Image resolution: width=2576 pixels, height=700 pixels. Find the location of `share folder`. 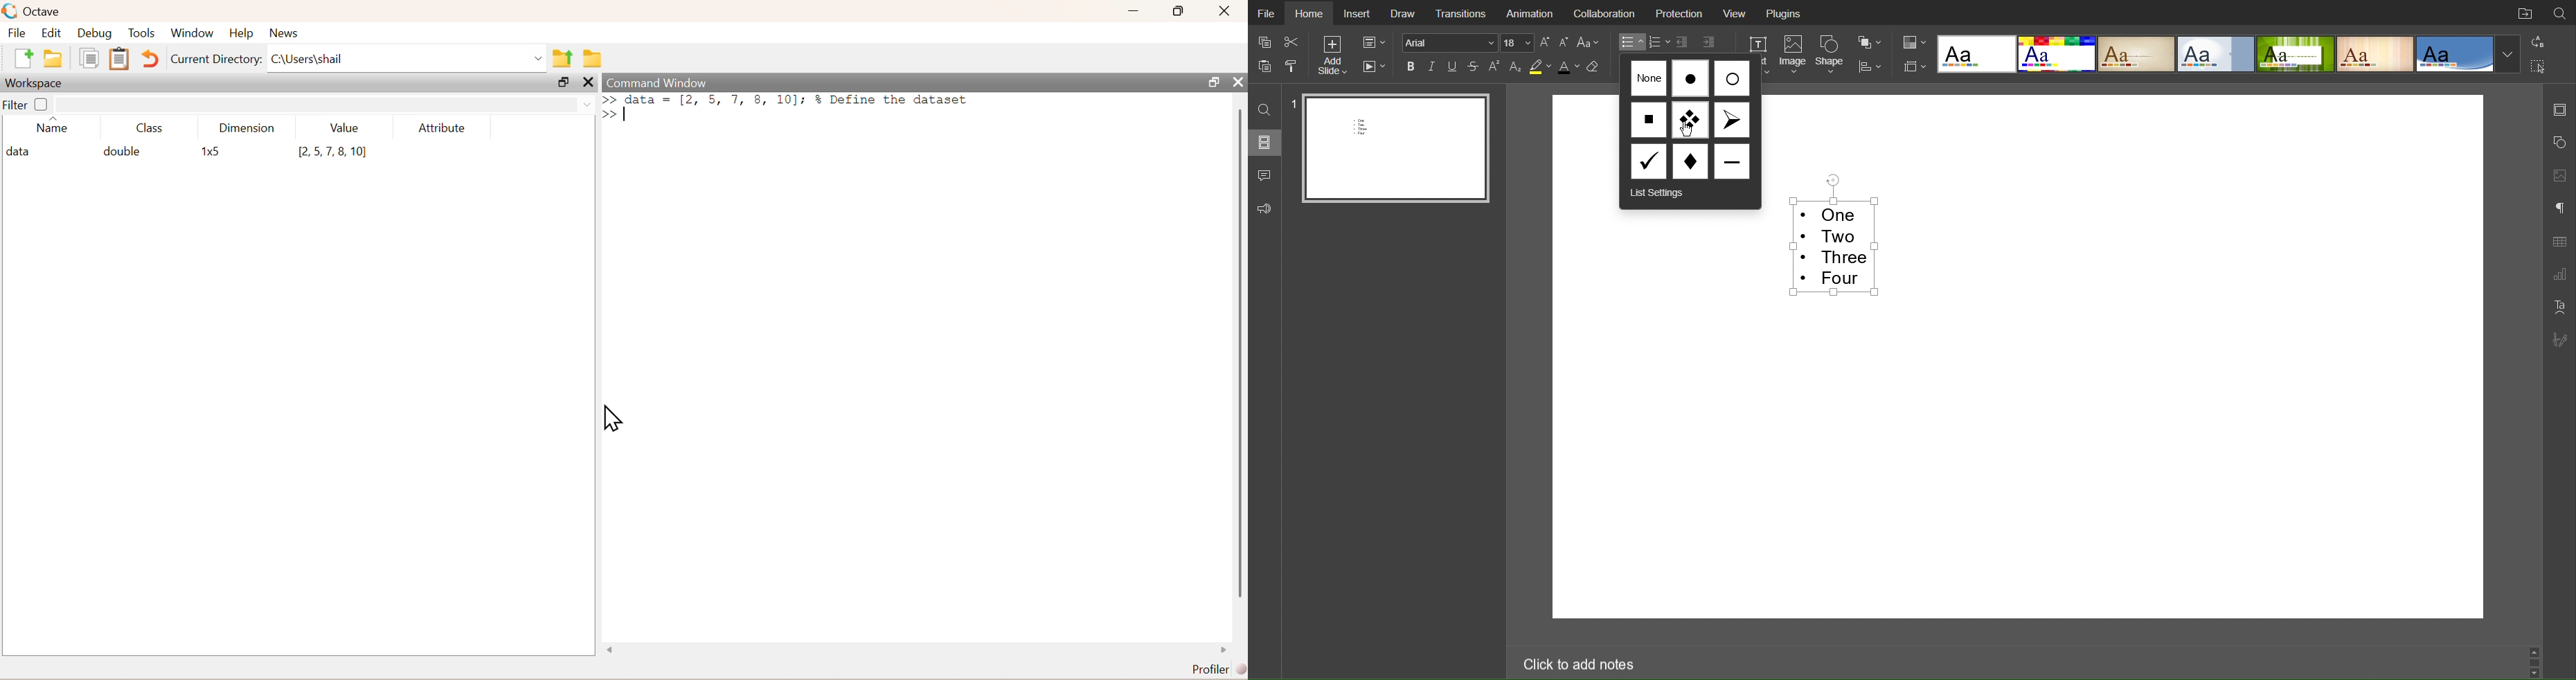

share folder is located at coordinates (563, 59).